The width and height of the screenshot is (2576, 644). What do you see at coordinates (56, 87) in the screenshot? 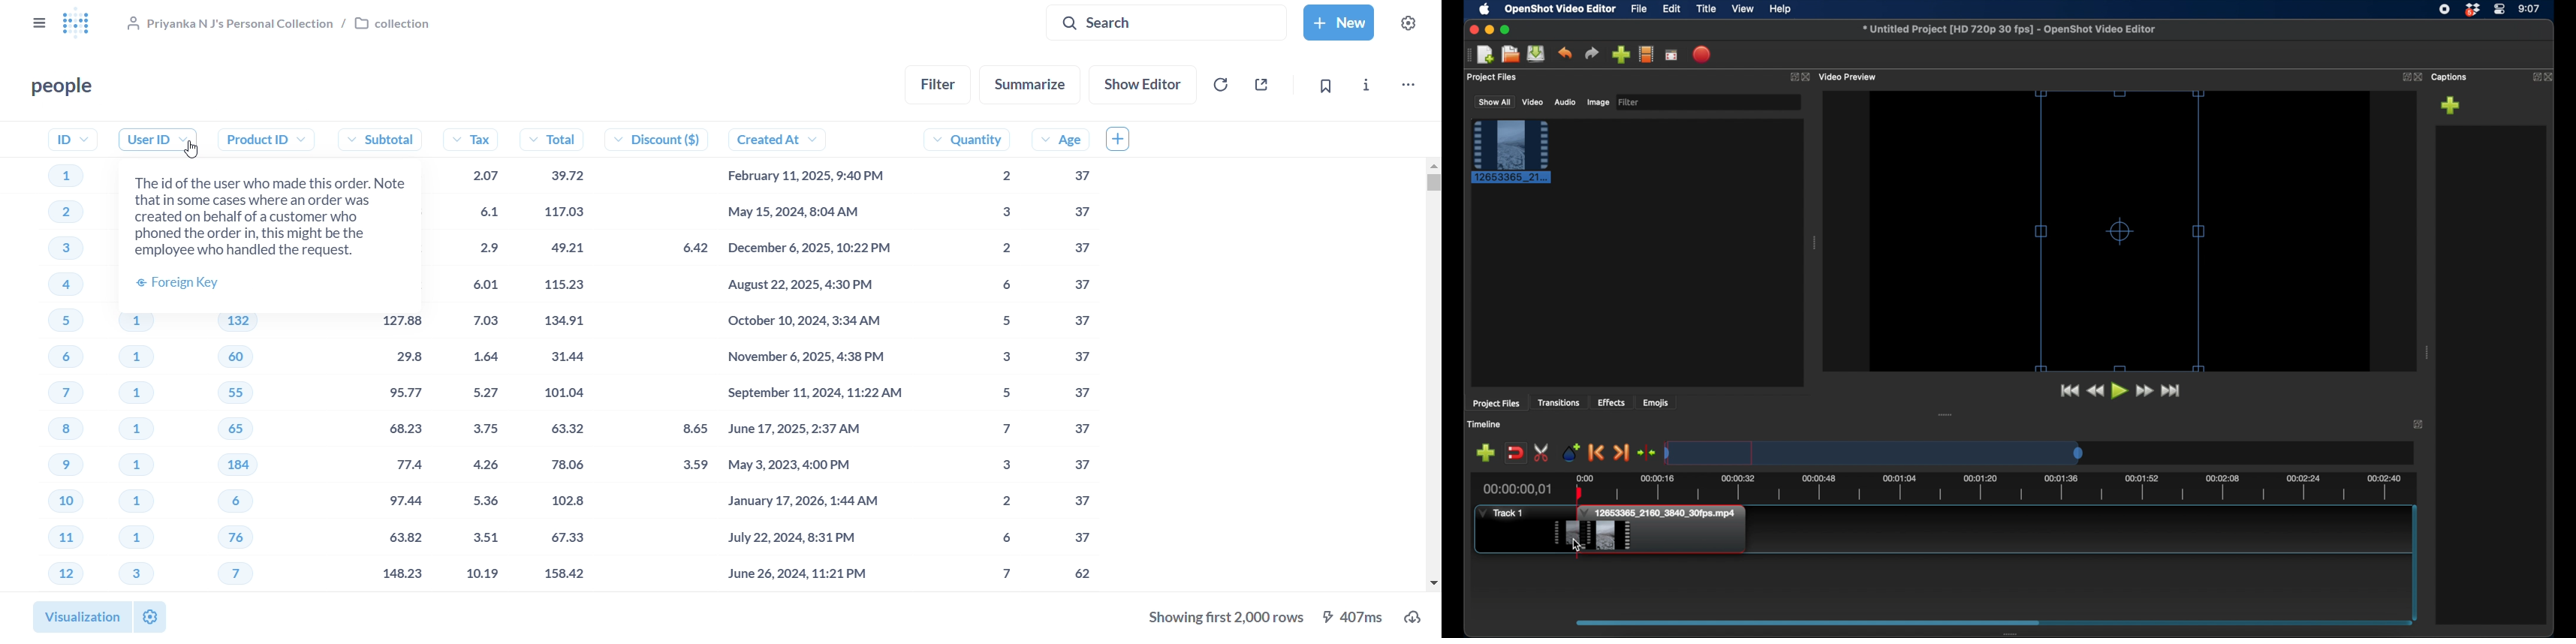
I see `people` at bounding box center [56, 87].